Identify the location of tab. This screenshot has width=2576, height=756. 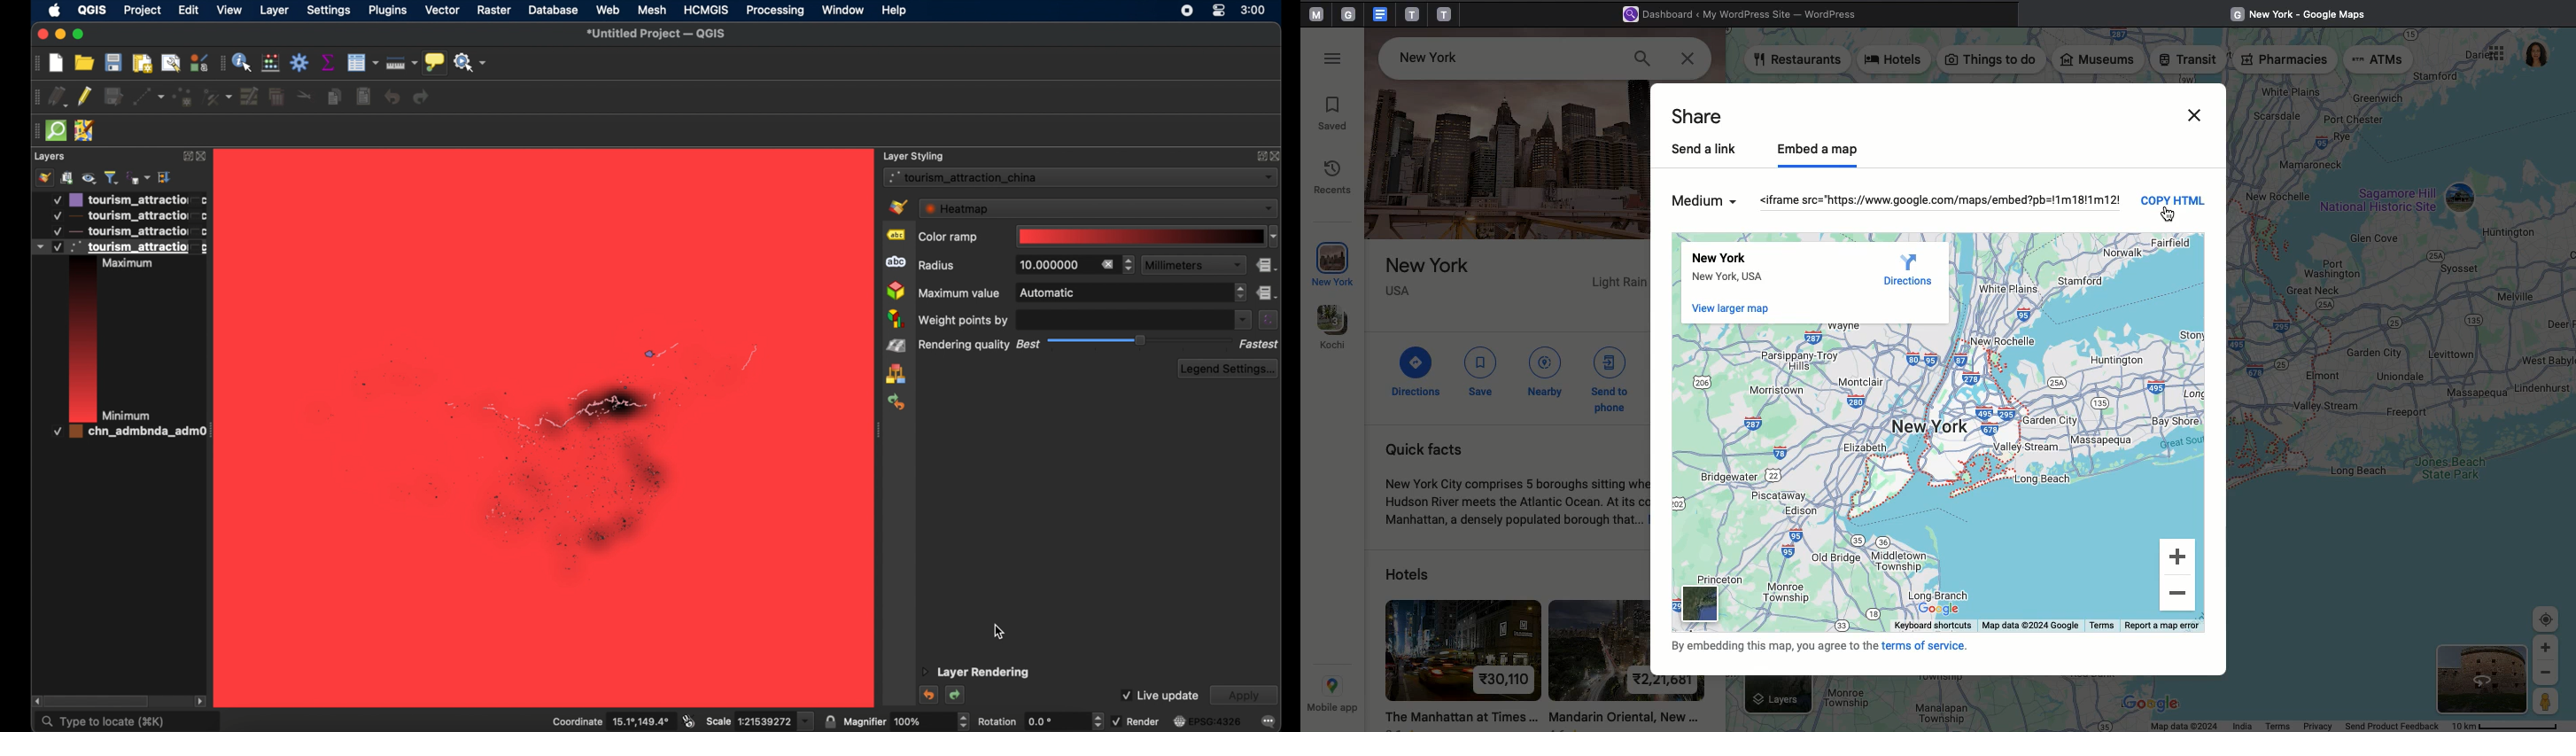
(1446, 13).